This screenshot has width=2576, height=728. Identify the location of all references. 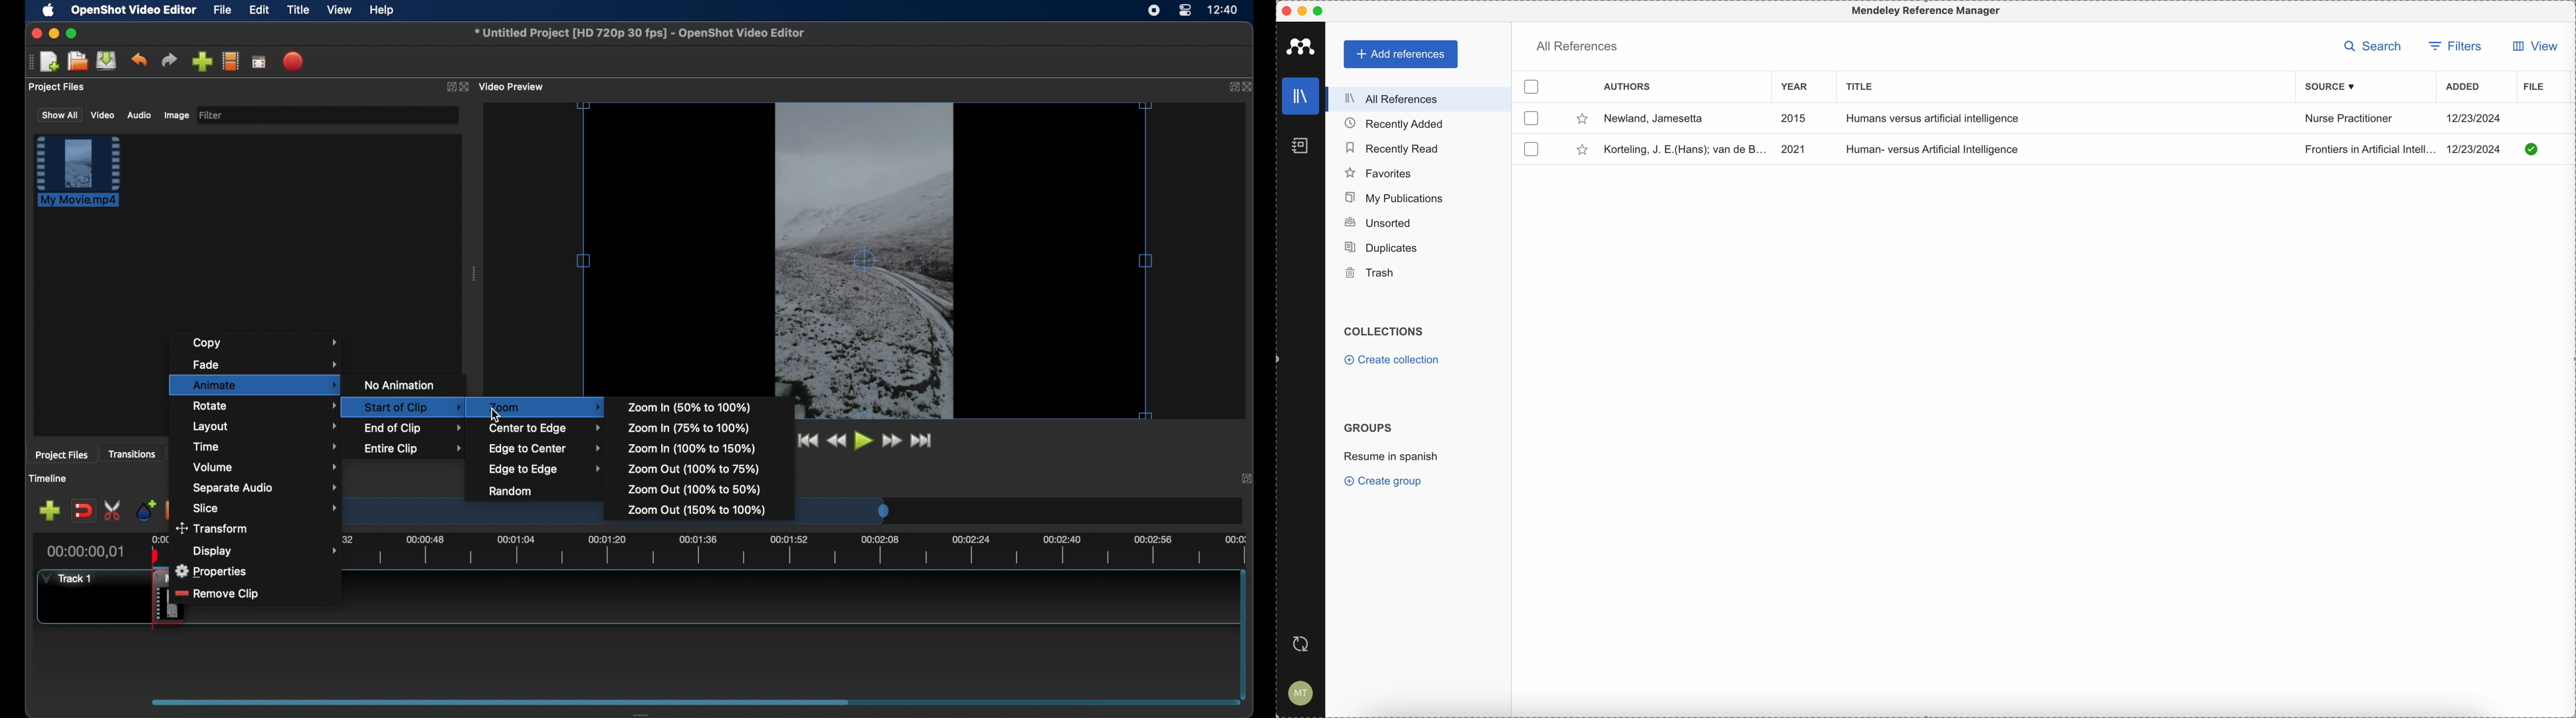
(1419, 98).